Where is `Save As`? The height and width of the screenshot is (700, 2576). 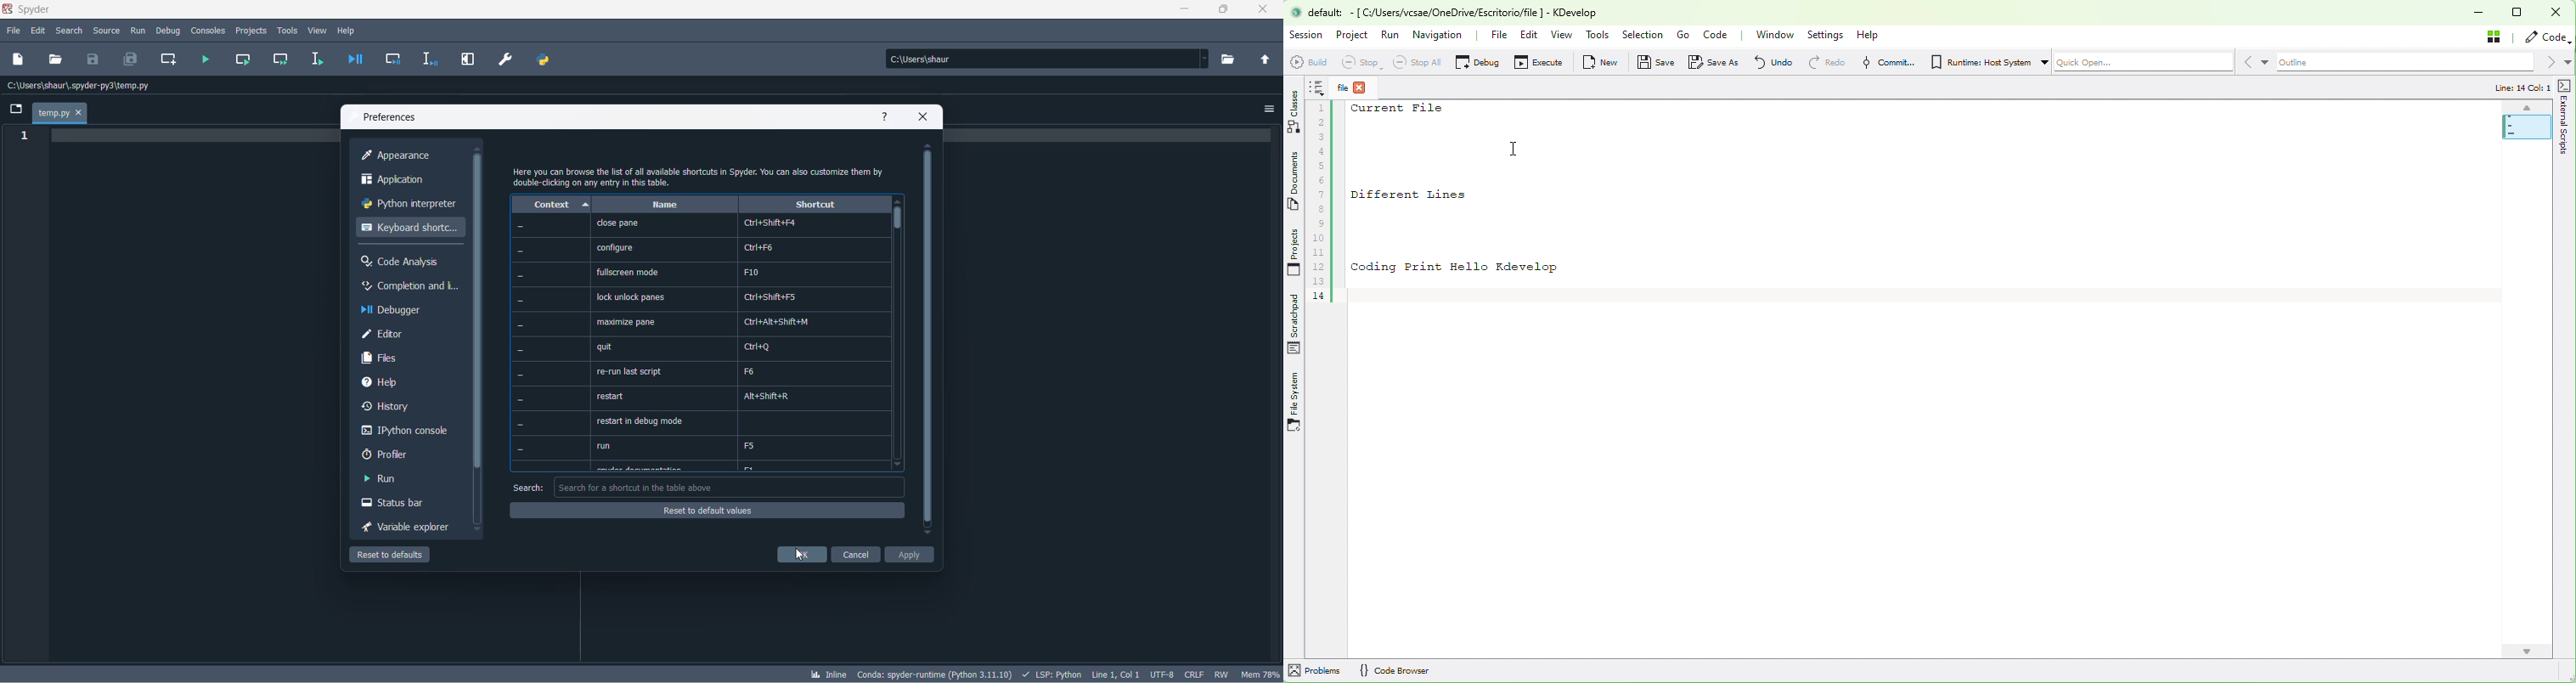
Save As is located at coordinates (1714, 63).